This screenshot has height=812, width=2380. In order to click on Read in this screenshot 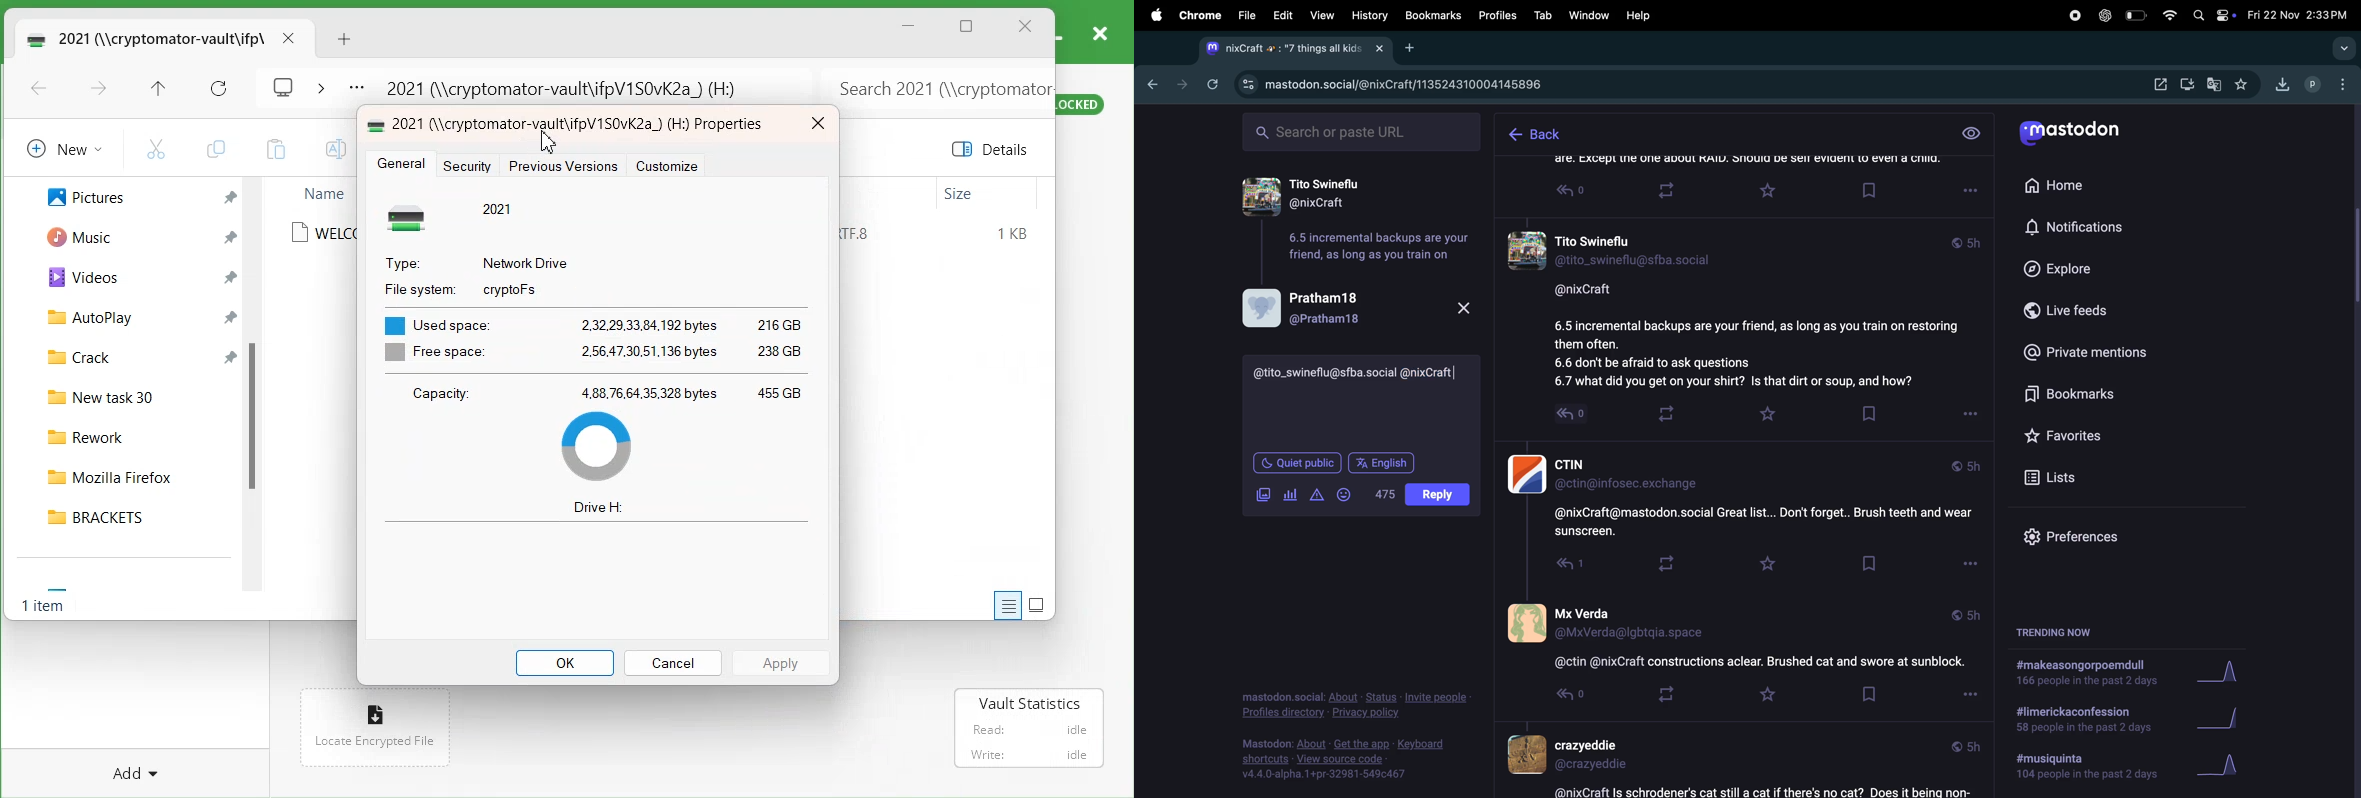, I will do `click(1558, 567)`.